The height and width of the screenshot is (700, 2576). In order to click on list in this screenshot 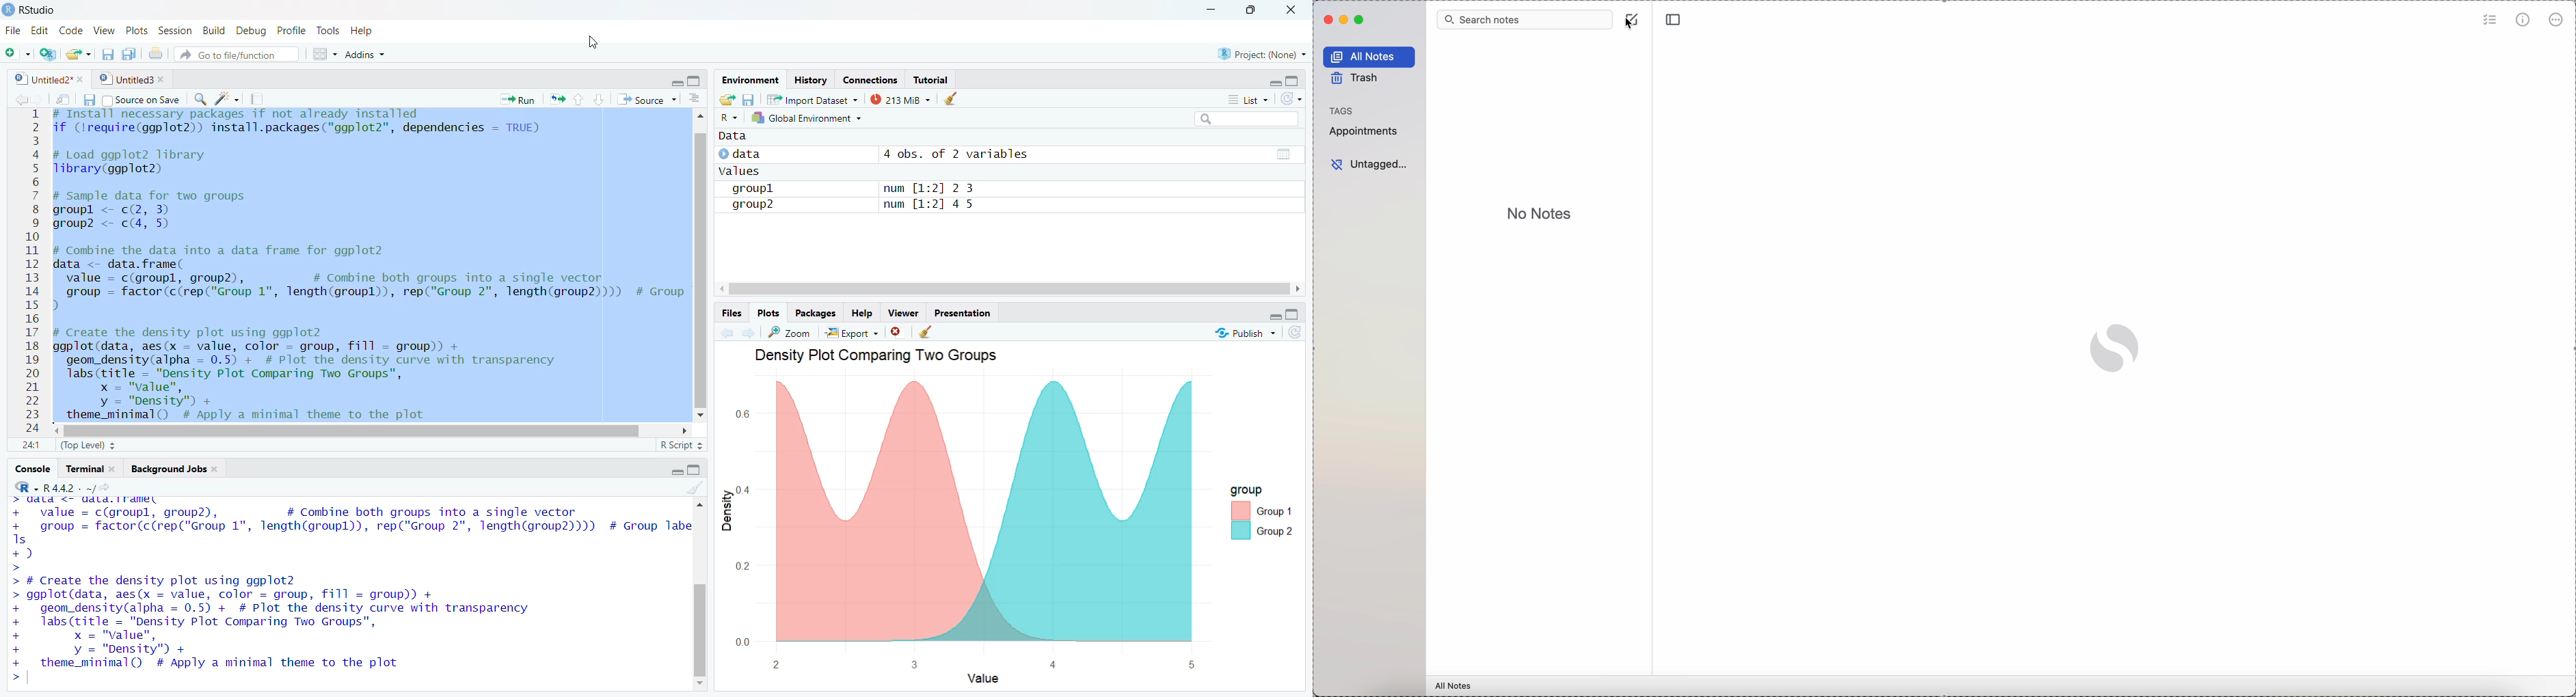, I will do `click(1240, 100)`.